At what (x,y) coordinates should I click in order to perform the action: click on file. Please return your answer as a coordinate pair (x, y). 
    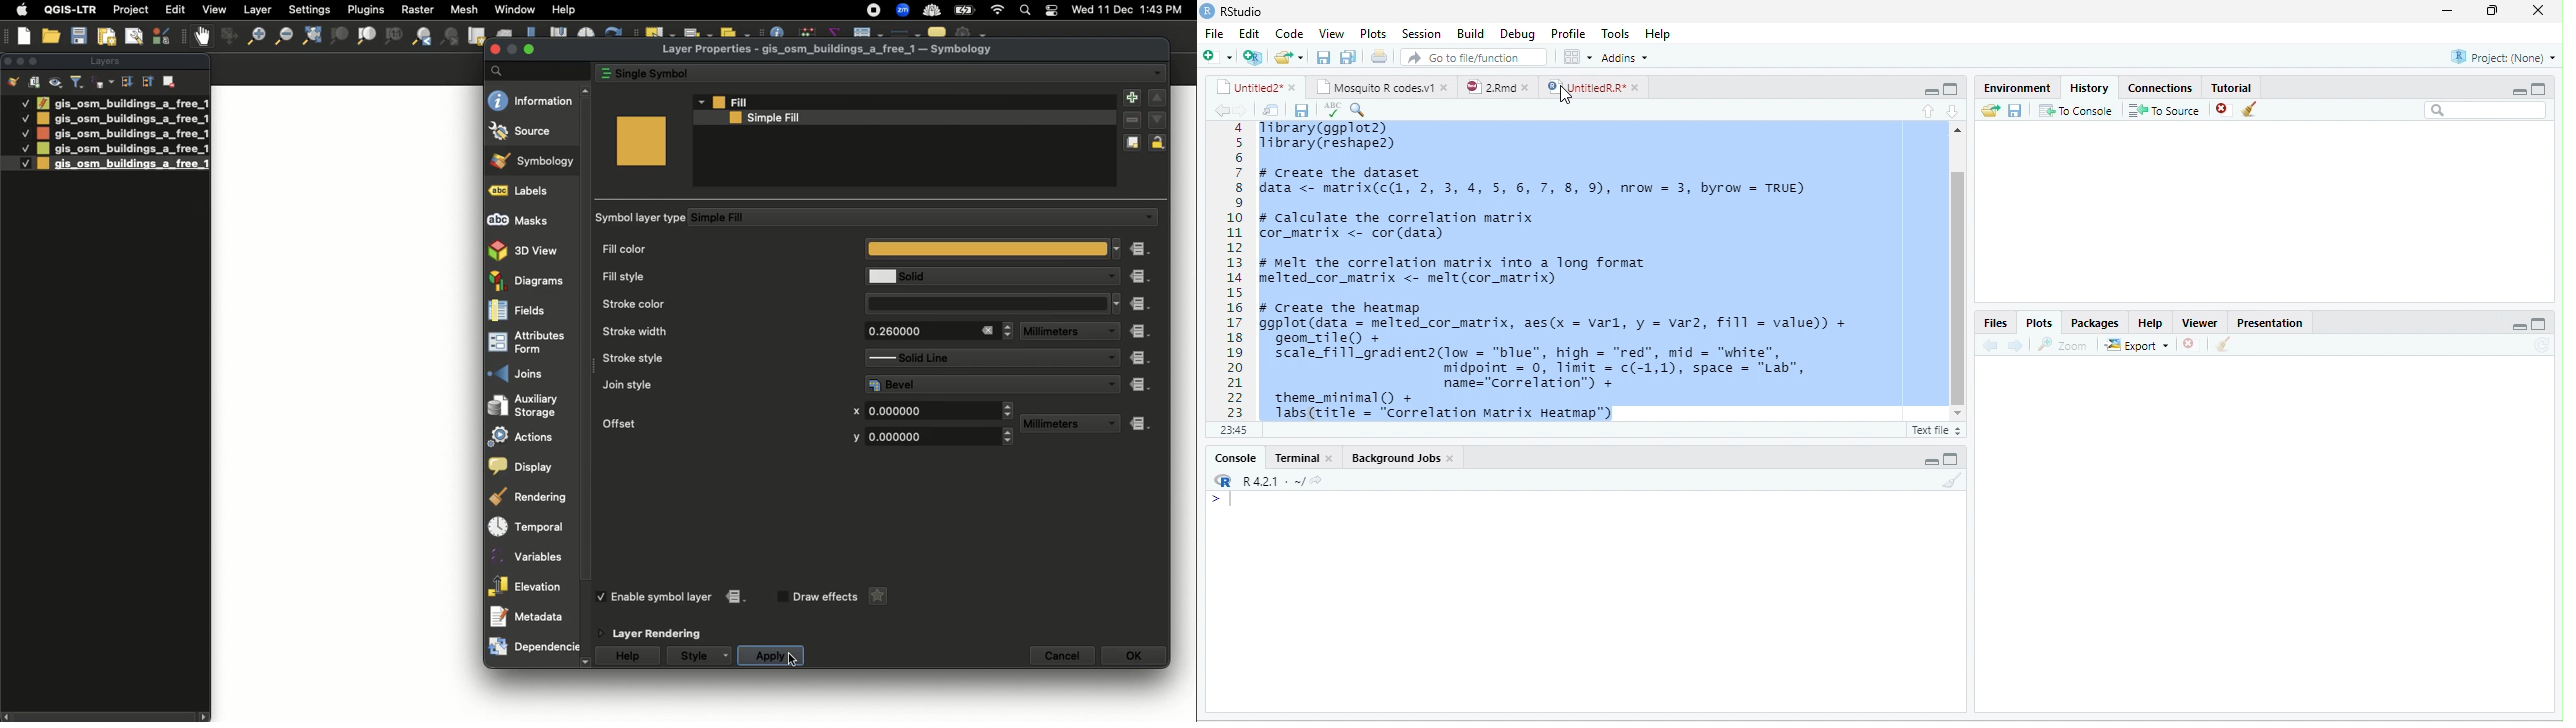
    Looking at the image, I should click on (1214, 33).